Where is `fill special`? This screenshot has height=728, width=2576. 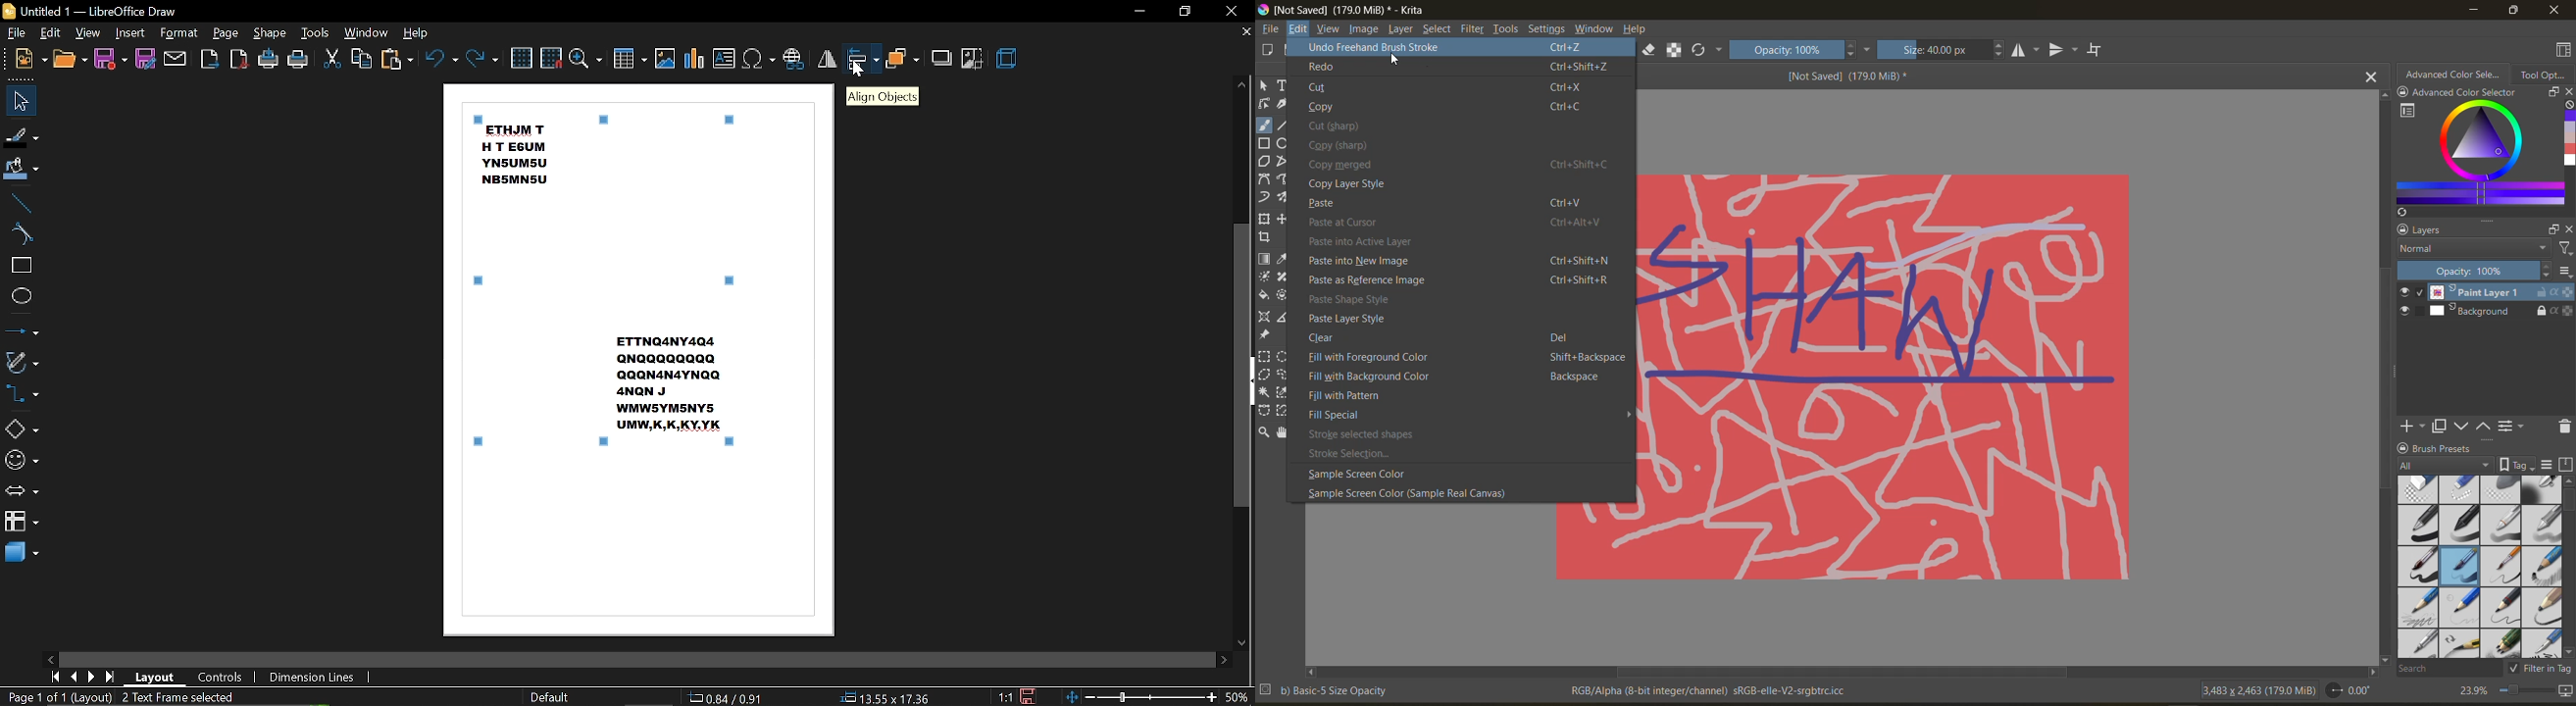
fill special is located at coordinates (1338, 413).